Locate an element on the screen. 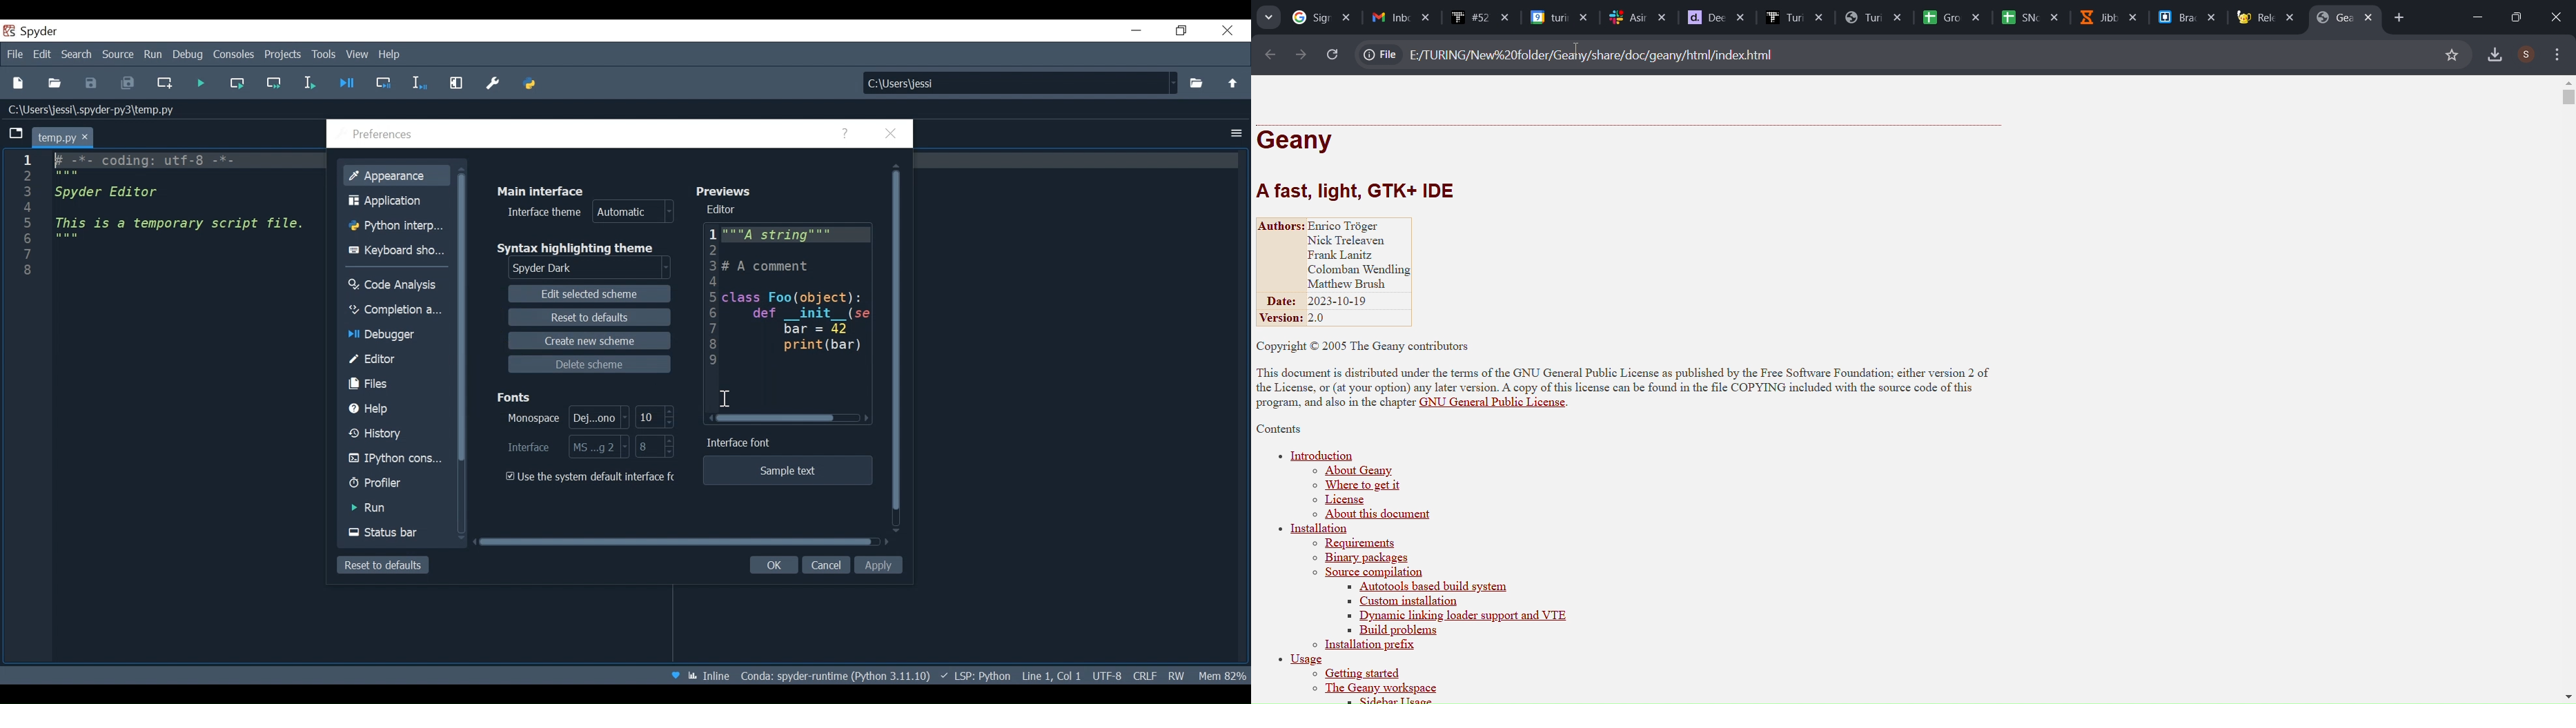  Edit selected scheme is located at coordinates (589, 294).